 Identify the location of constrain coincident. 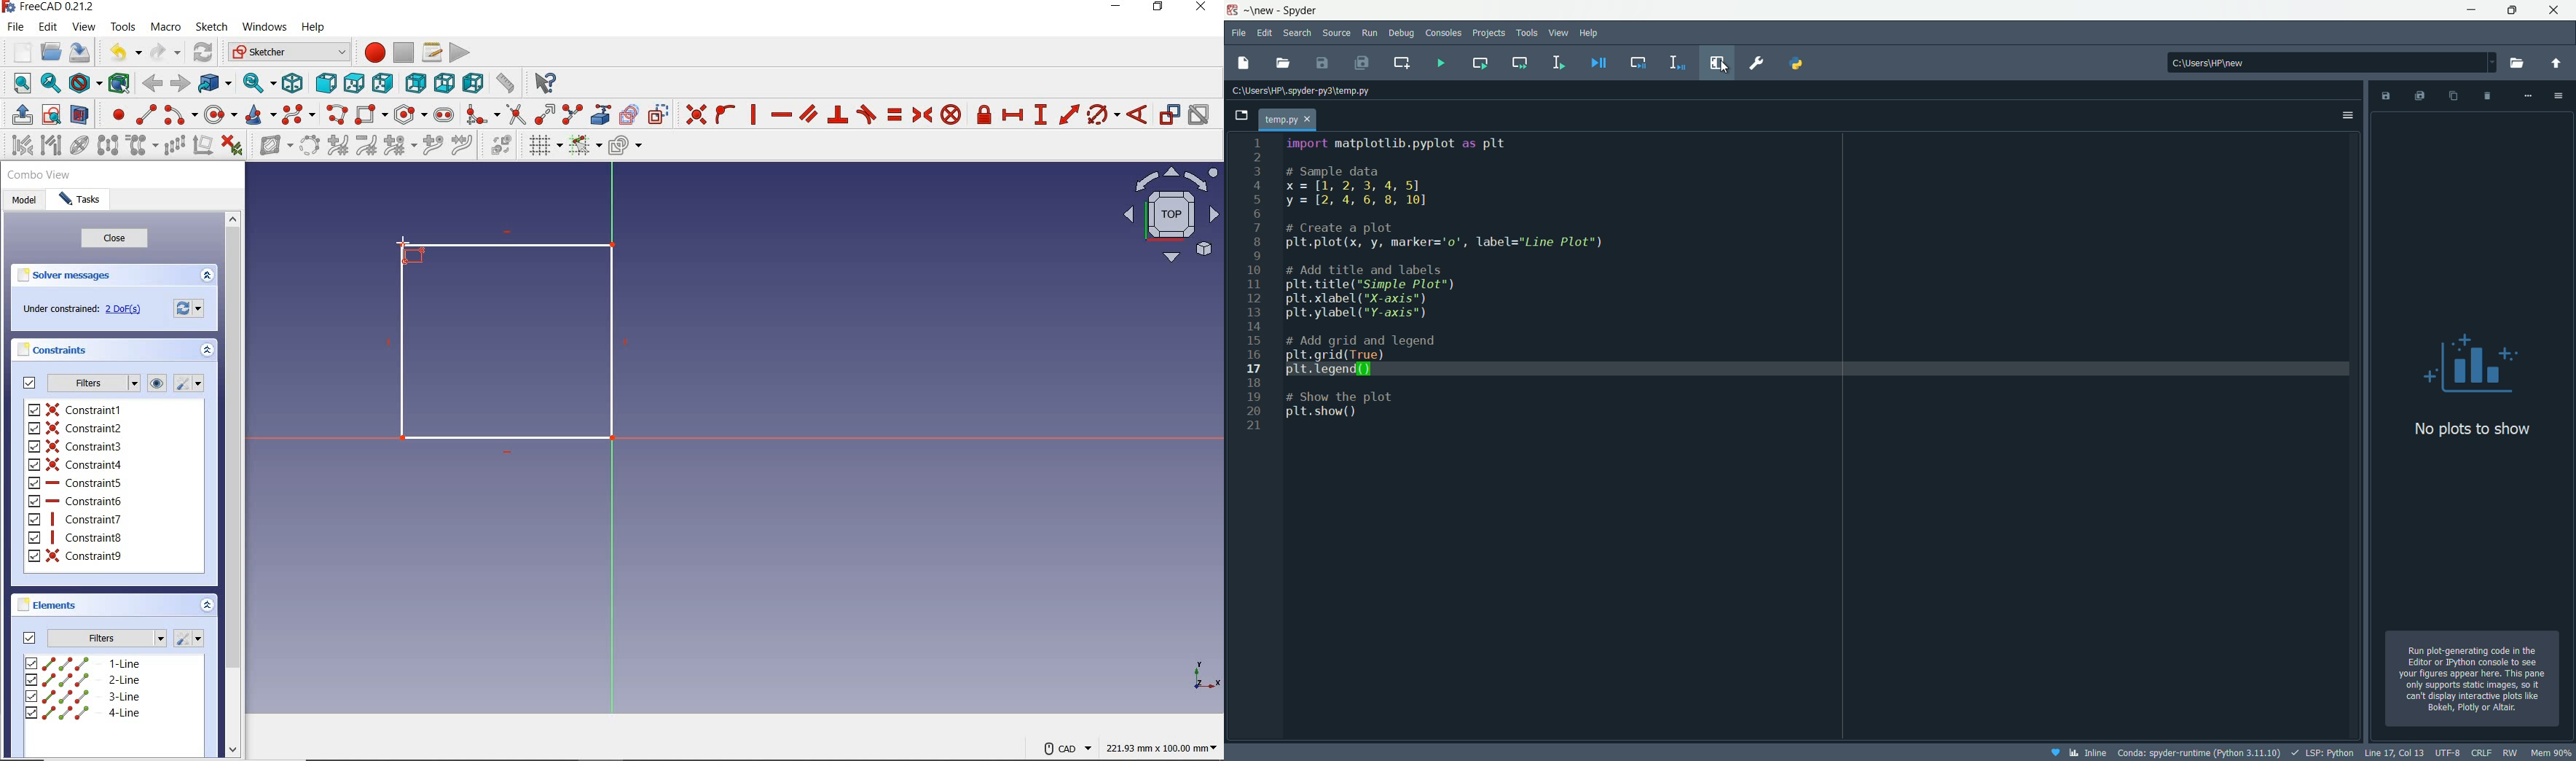
(694, 113).